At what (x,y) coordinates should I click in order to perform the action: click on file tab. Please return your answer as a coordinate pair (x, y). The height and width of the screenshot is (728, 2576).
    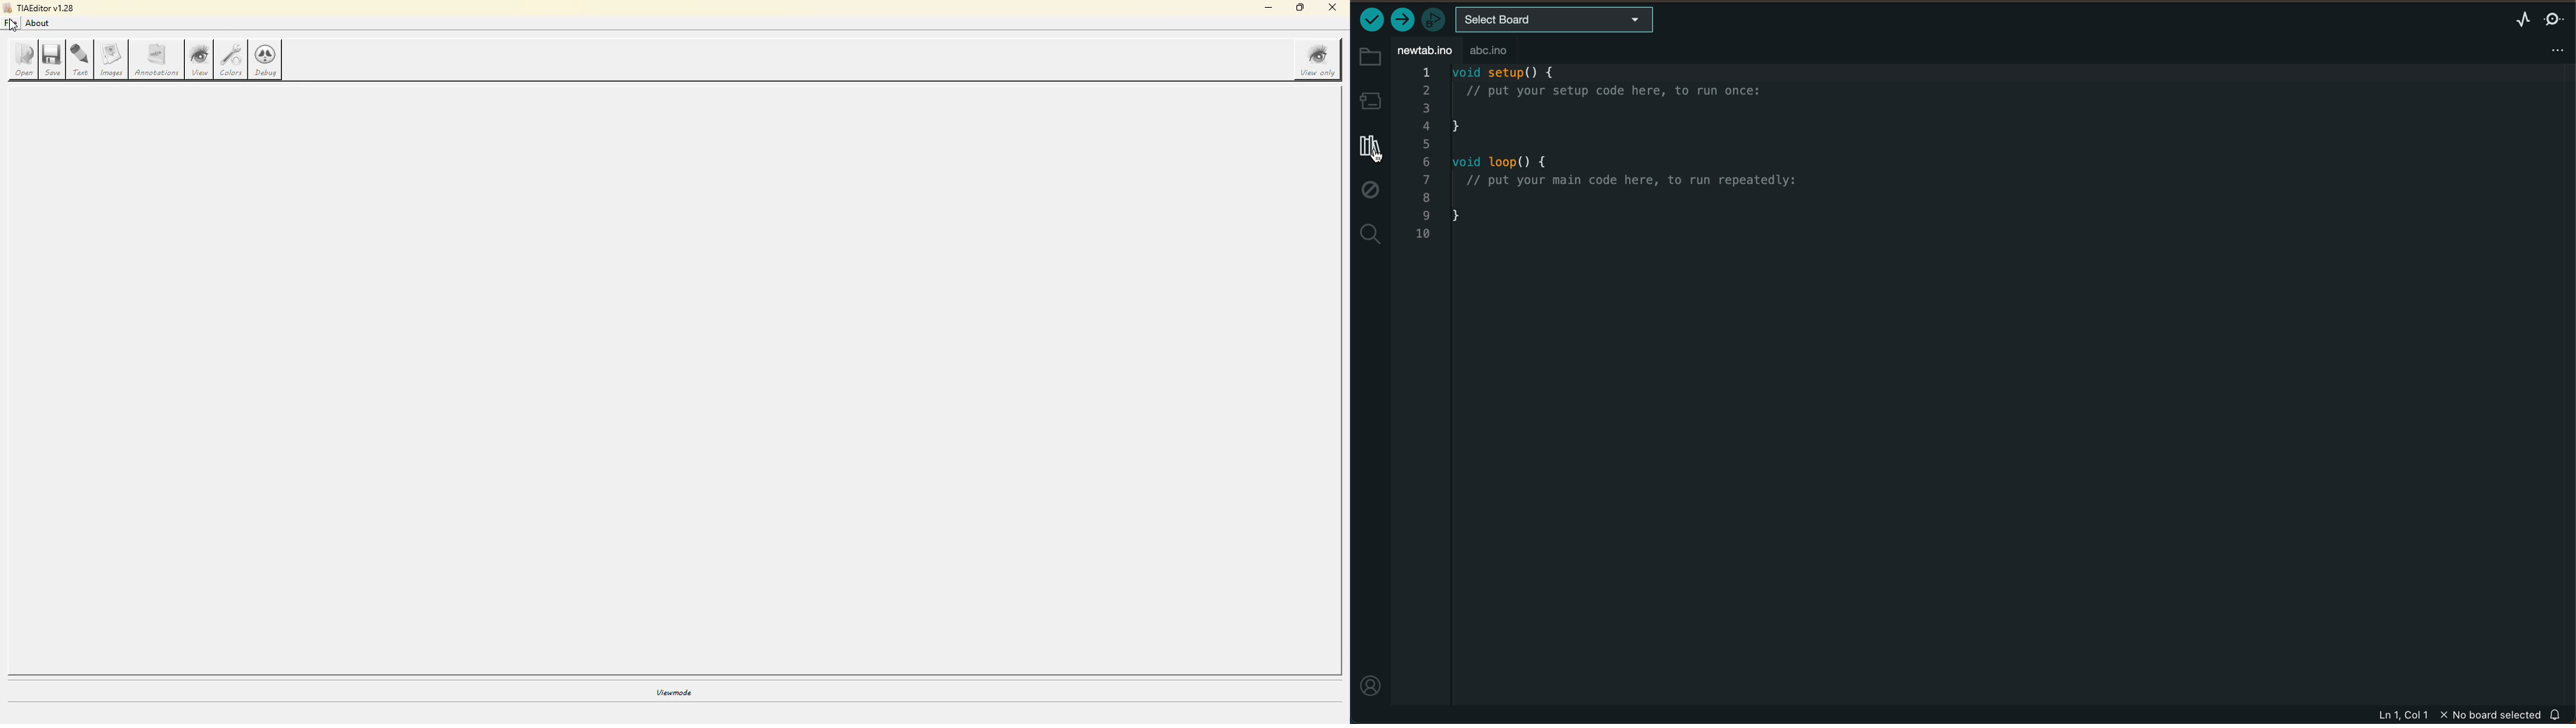
    Looking at the image, I should click on (1427, 48).